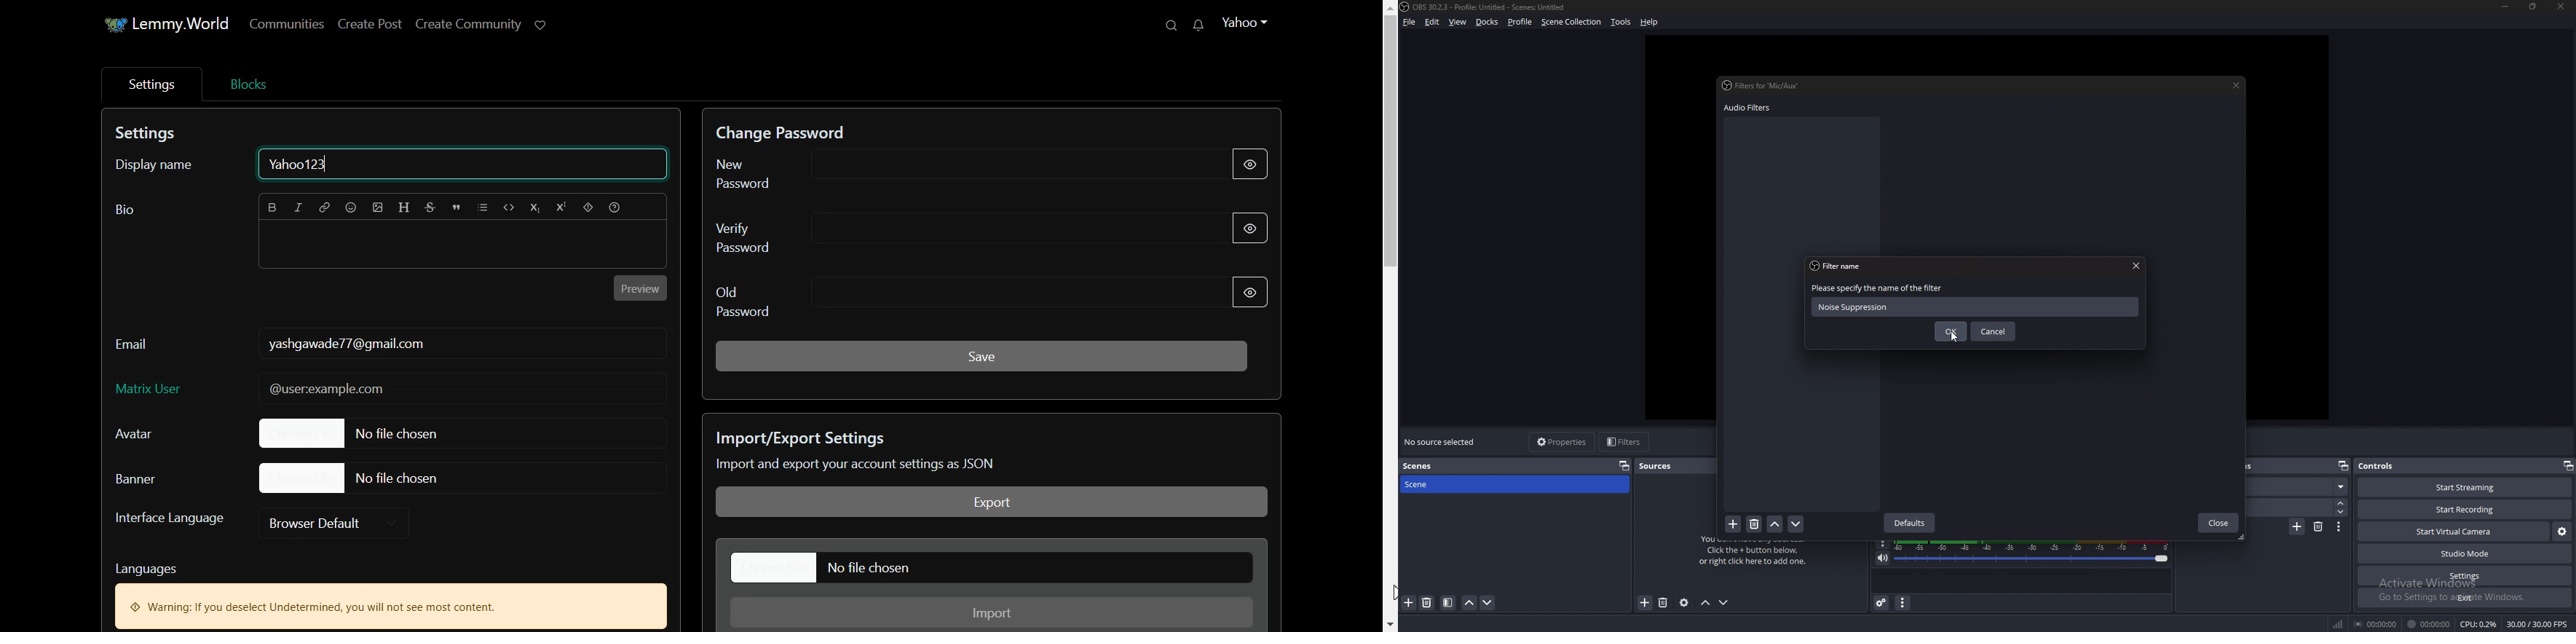 The height and width of the screenshot is (644, 2576). I want to click on CPU: 0.3%, so click(2480, 625).